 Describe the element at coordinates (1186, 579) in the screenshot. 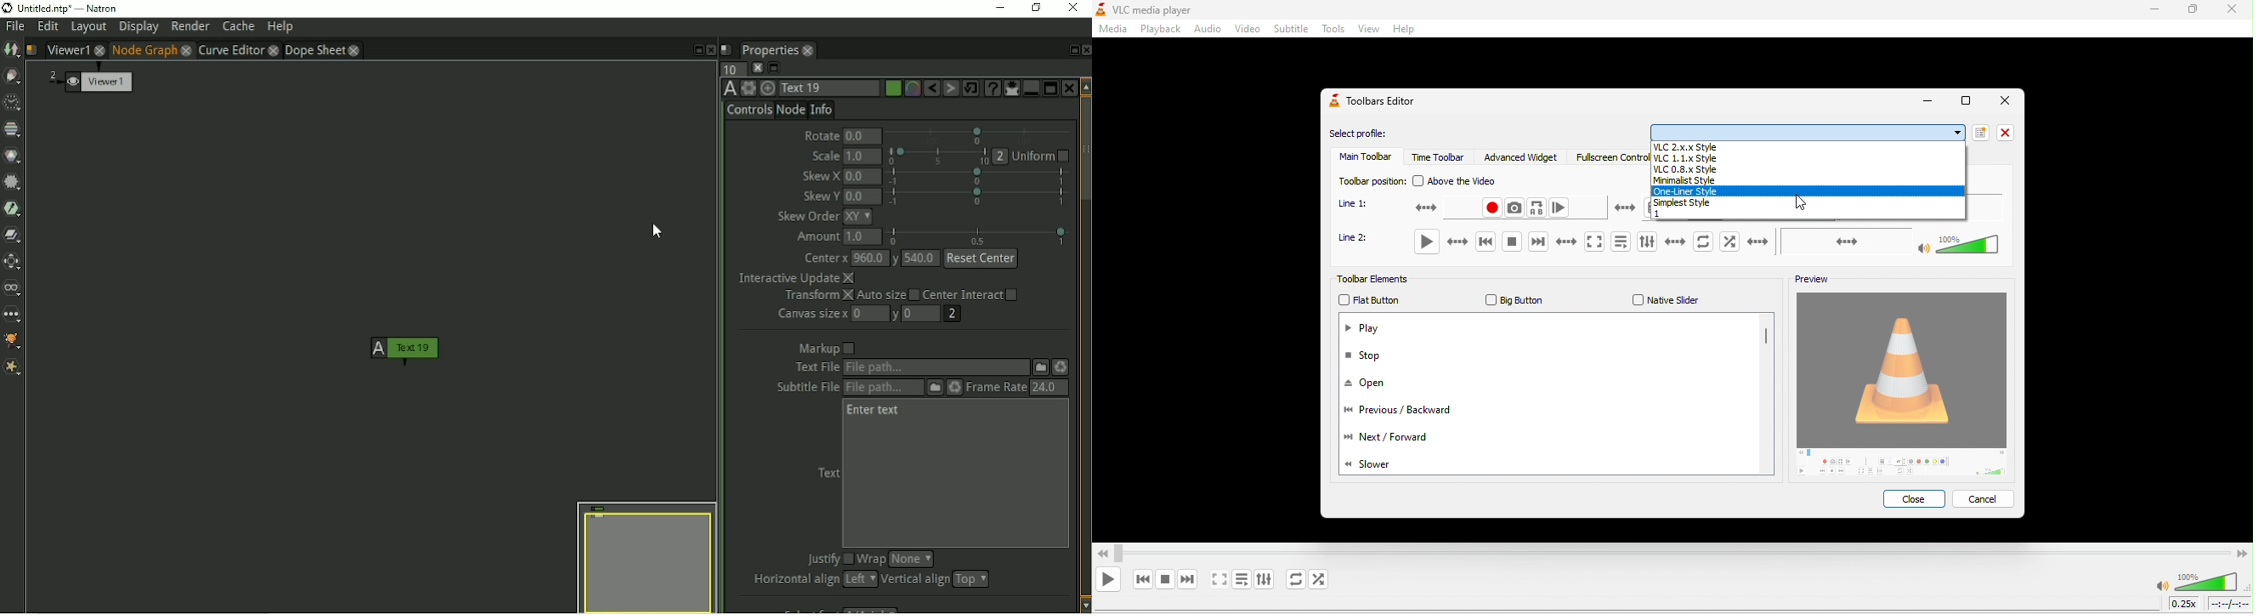

I see `next media` at that location.